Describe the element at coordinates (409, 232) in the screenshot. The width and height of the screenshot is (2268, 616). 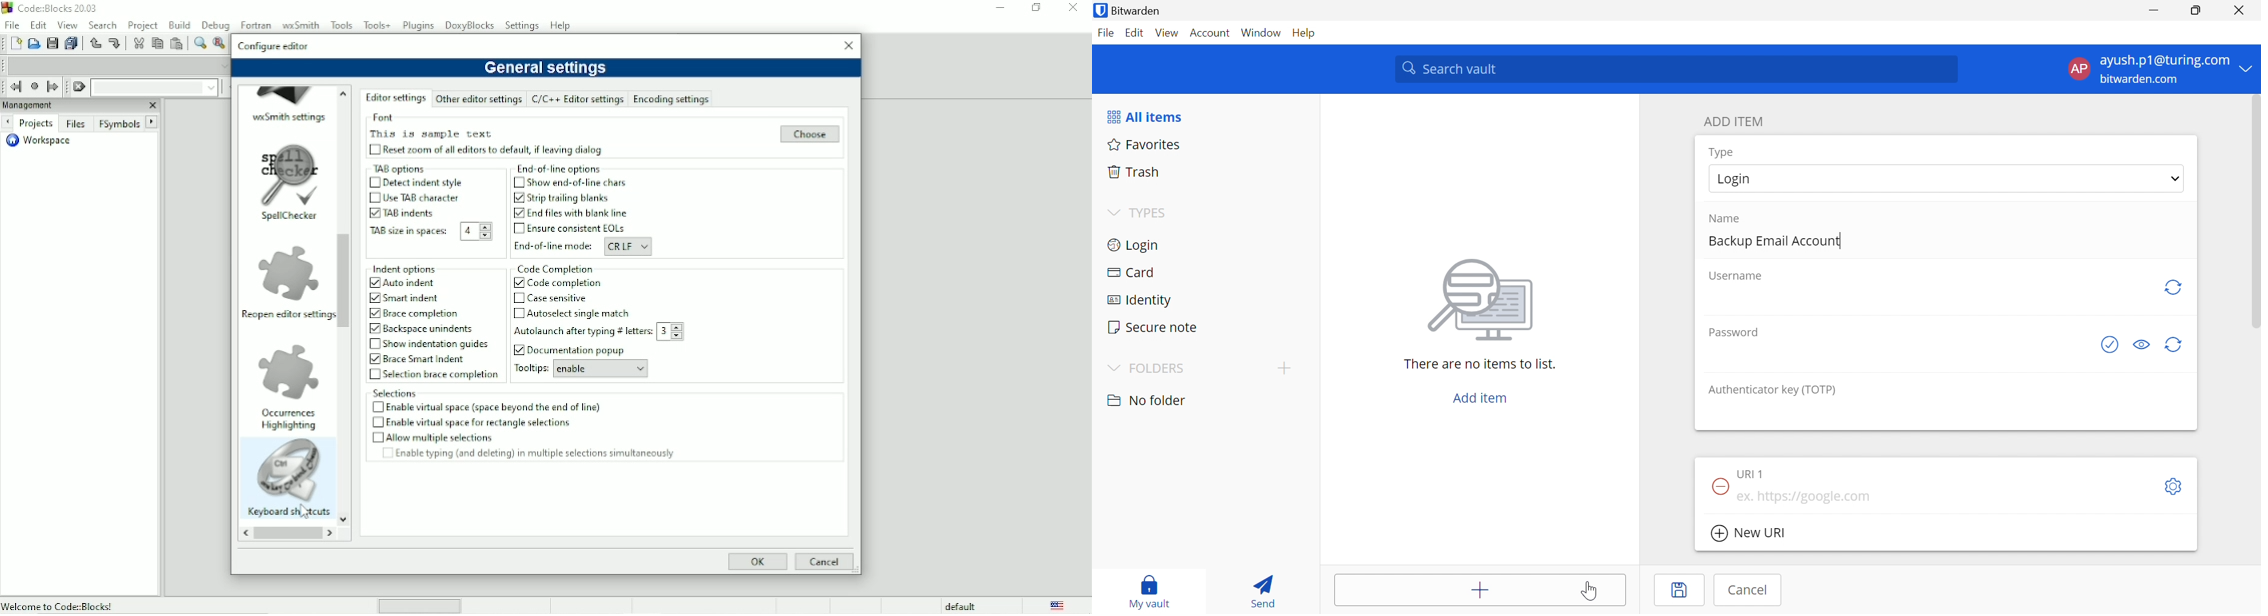
I see `TAB size in spaces:` at that location.